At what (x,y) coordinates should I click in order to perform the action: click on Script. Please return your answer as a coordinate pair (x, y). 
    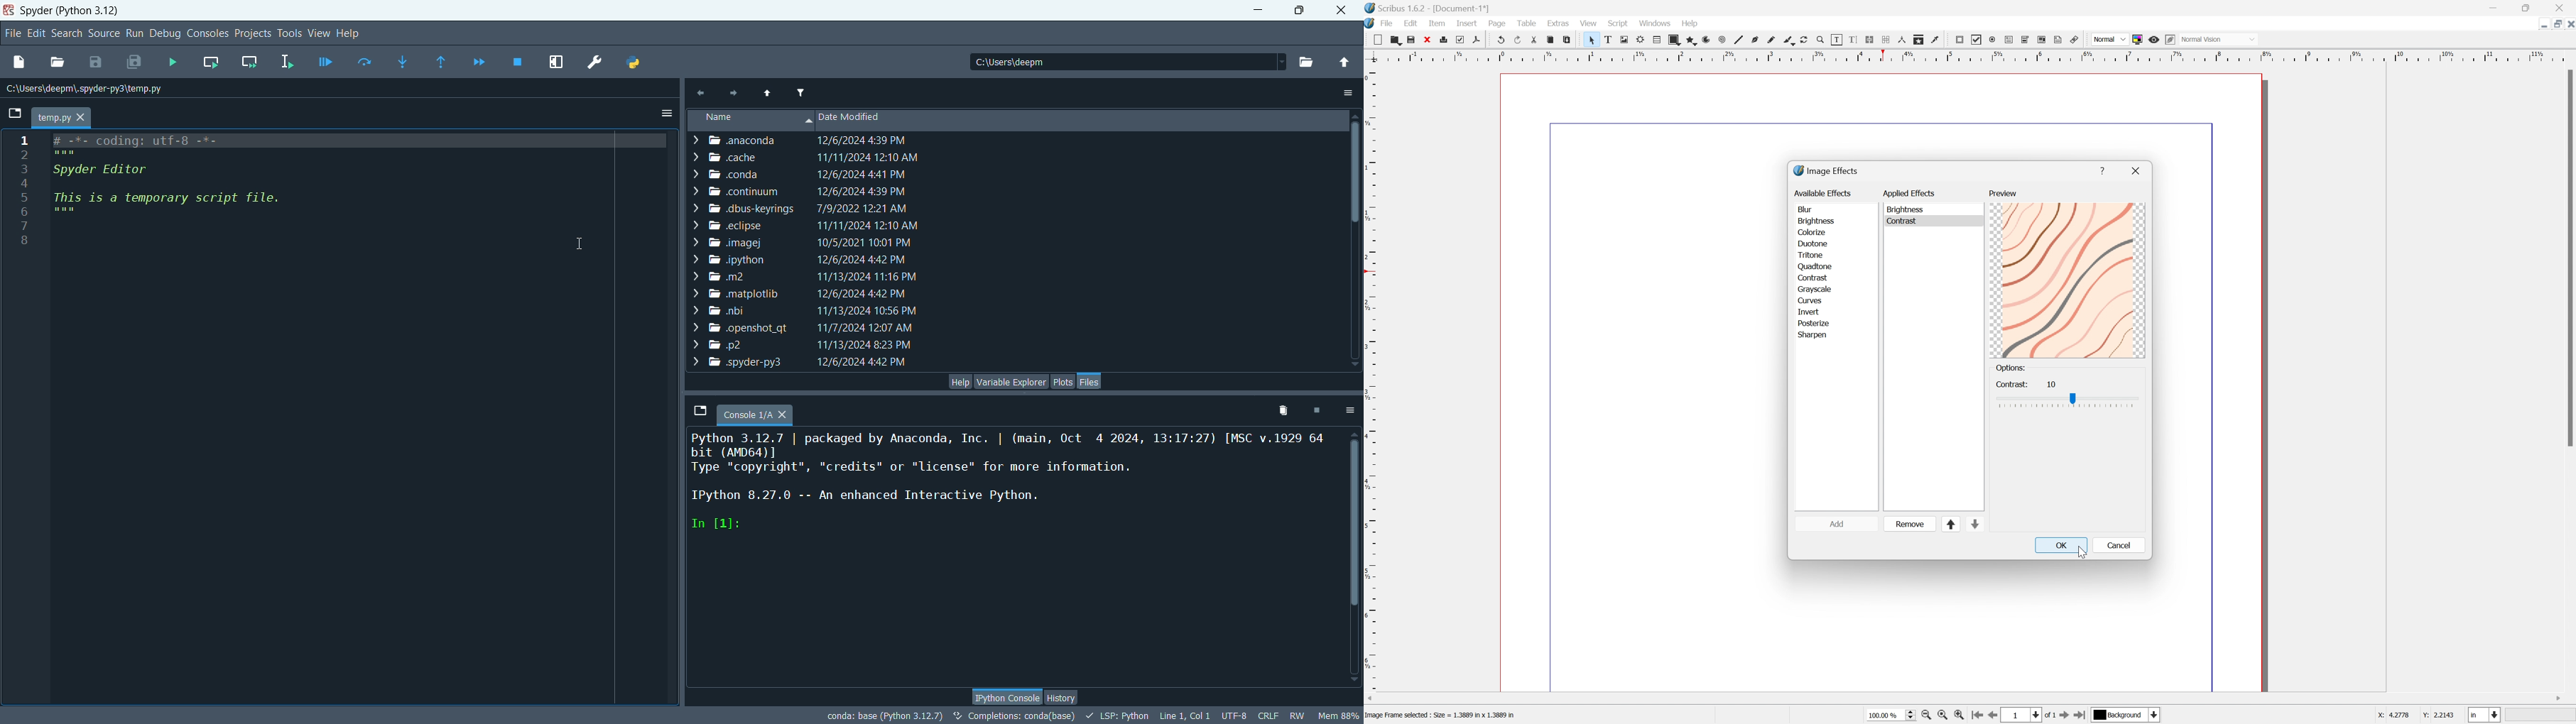
    Looking at the image, I should click on (1618, 24).